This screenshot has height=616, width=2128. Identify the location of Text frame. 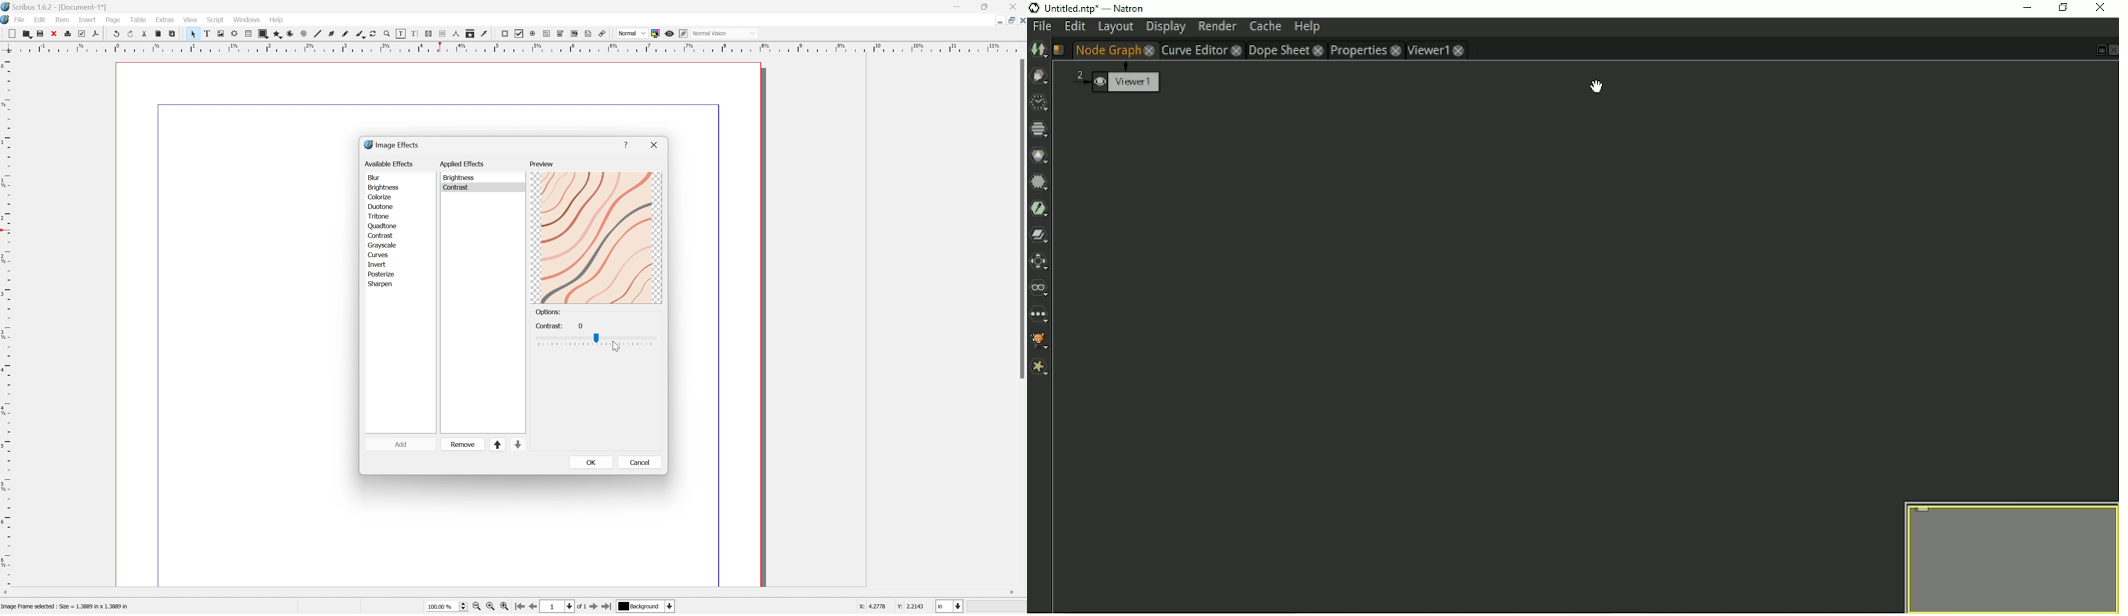
(206, 33).